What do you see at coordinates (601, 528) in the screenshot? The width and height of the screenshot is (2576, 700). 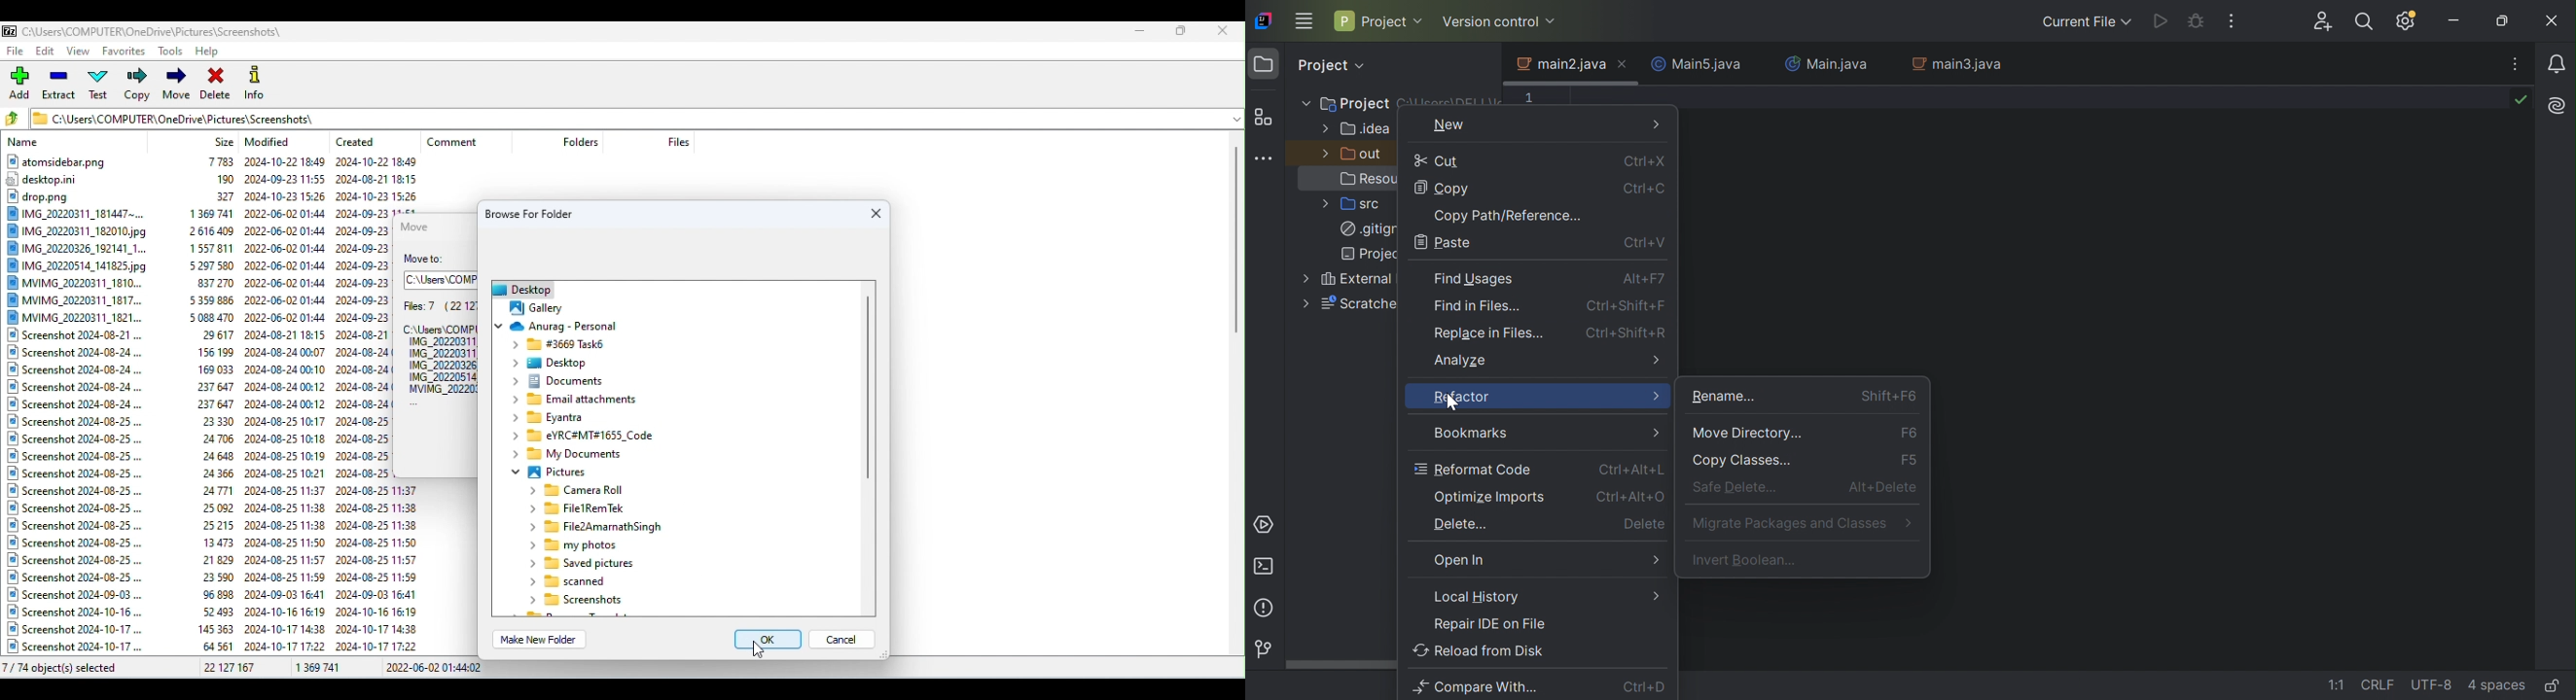 I see `File` at bounding box center [601, 528].